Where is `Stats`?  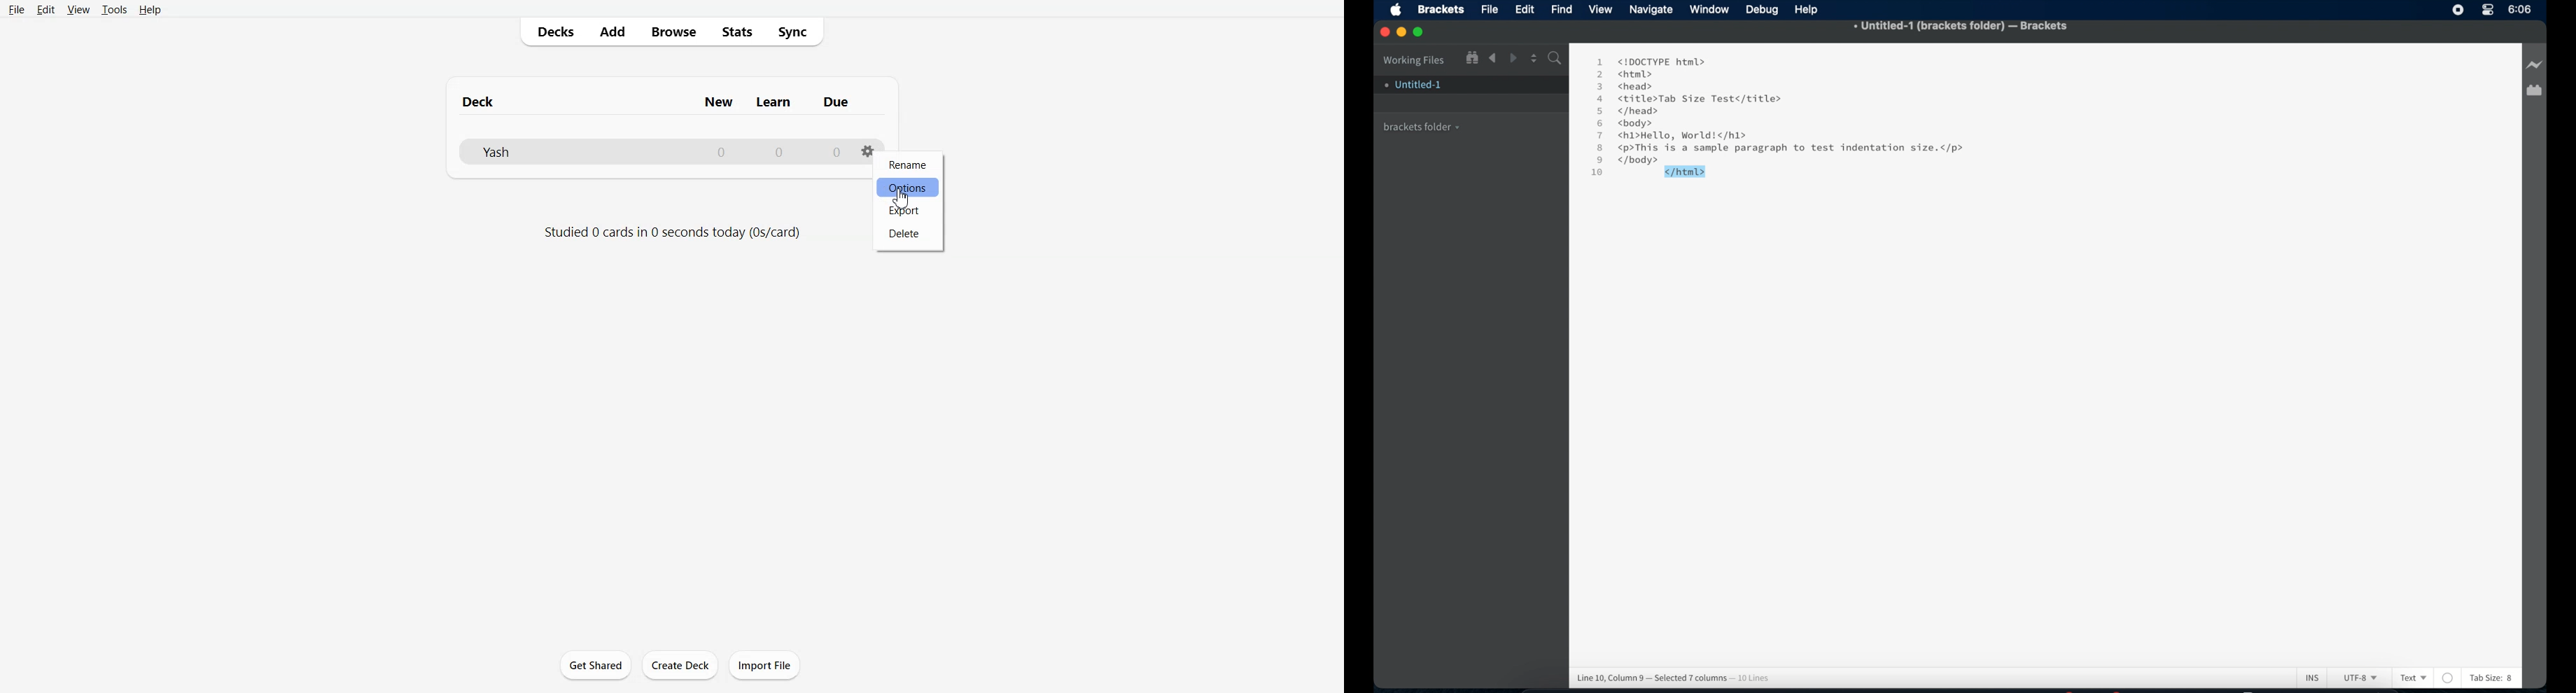
Stats is located at coordinates (736, 31).